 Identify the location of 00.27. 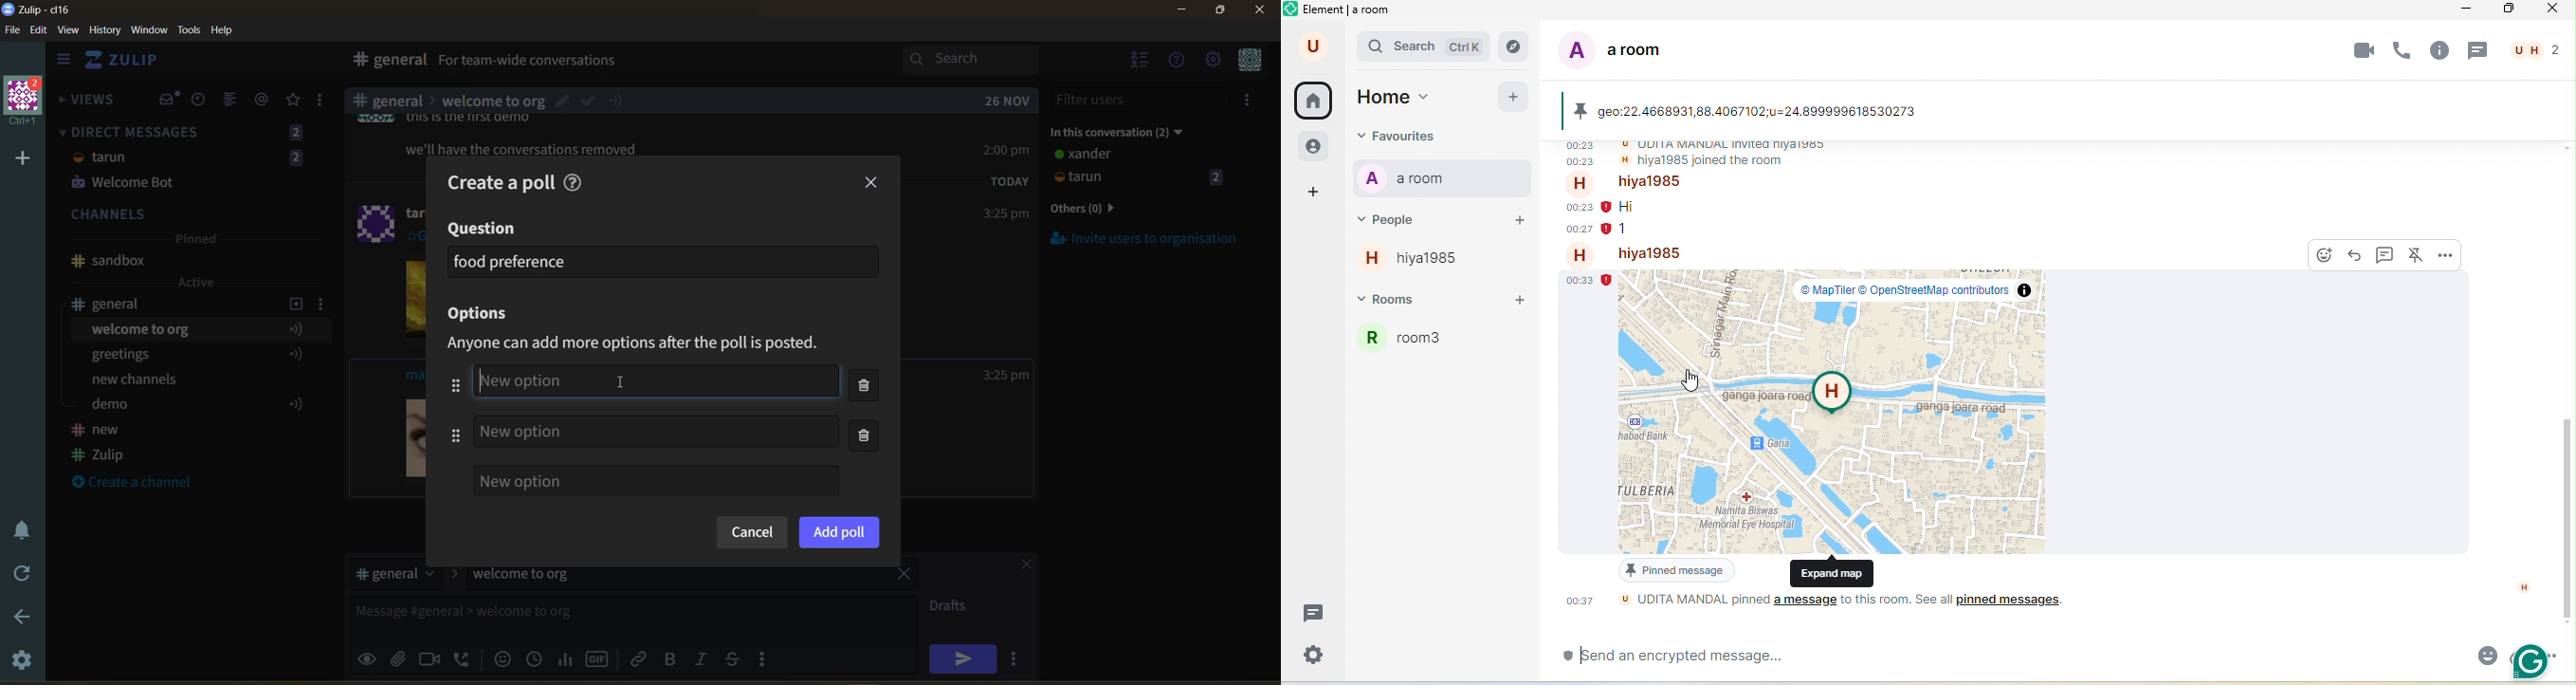
(1578, 231).